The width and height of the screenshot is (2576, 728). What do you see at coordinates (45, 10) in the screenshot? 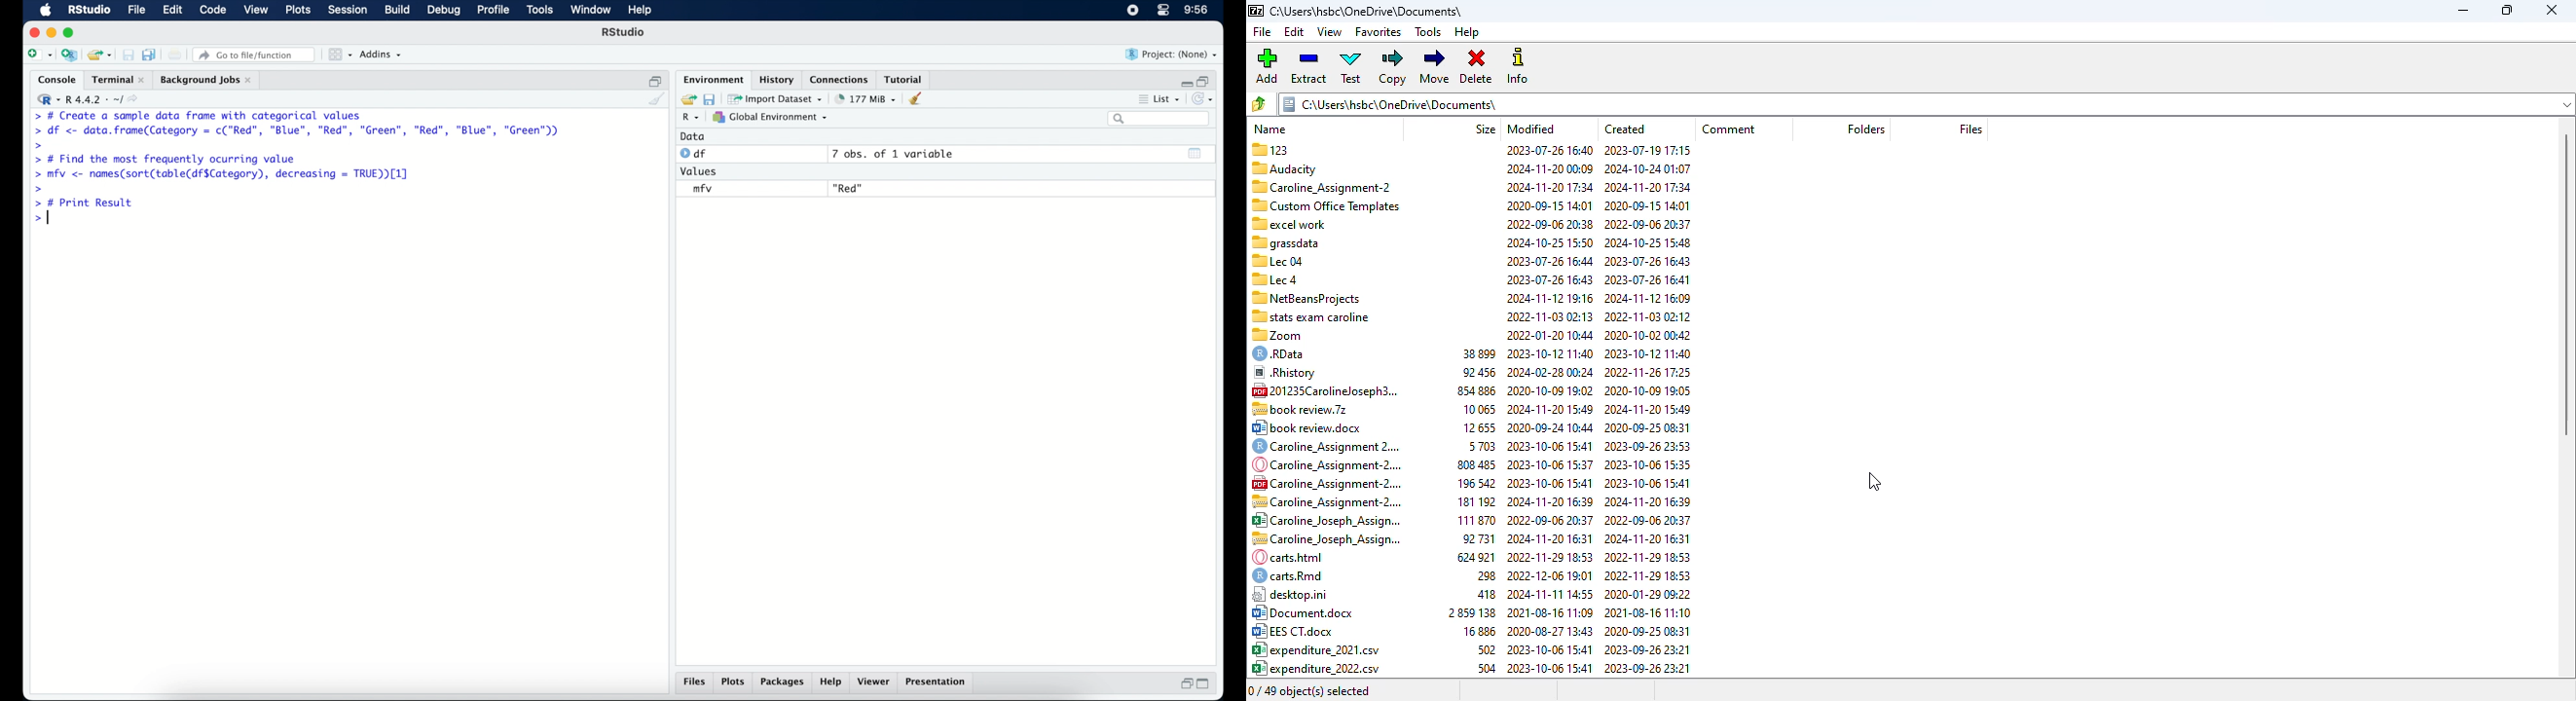
I see `macOS ` at bounding box center [45, 10].